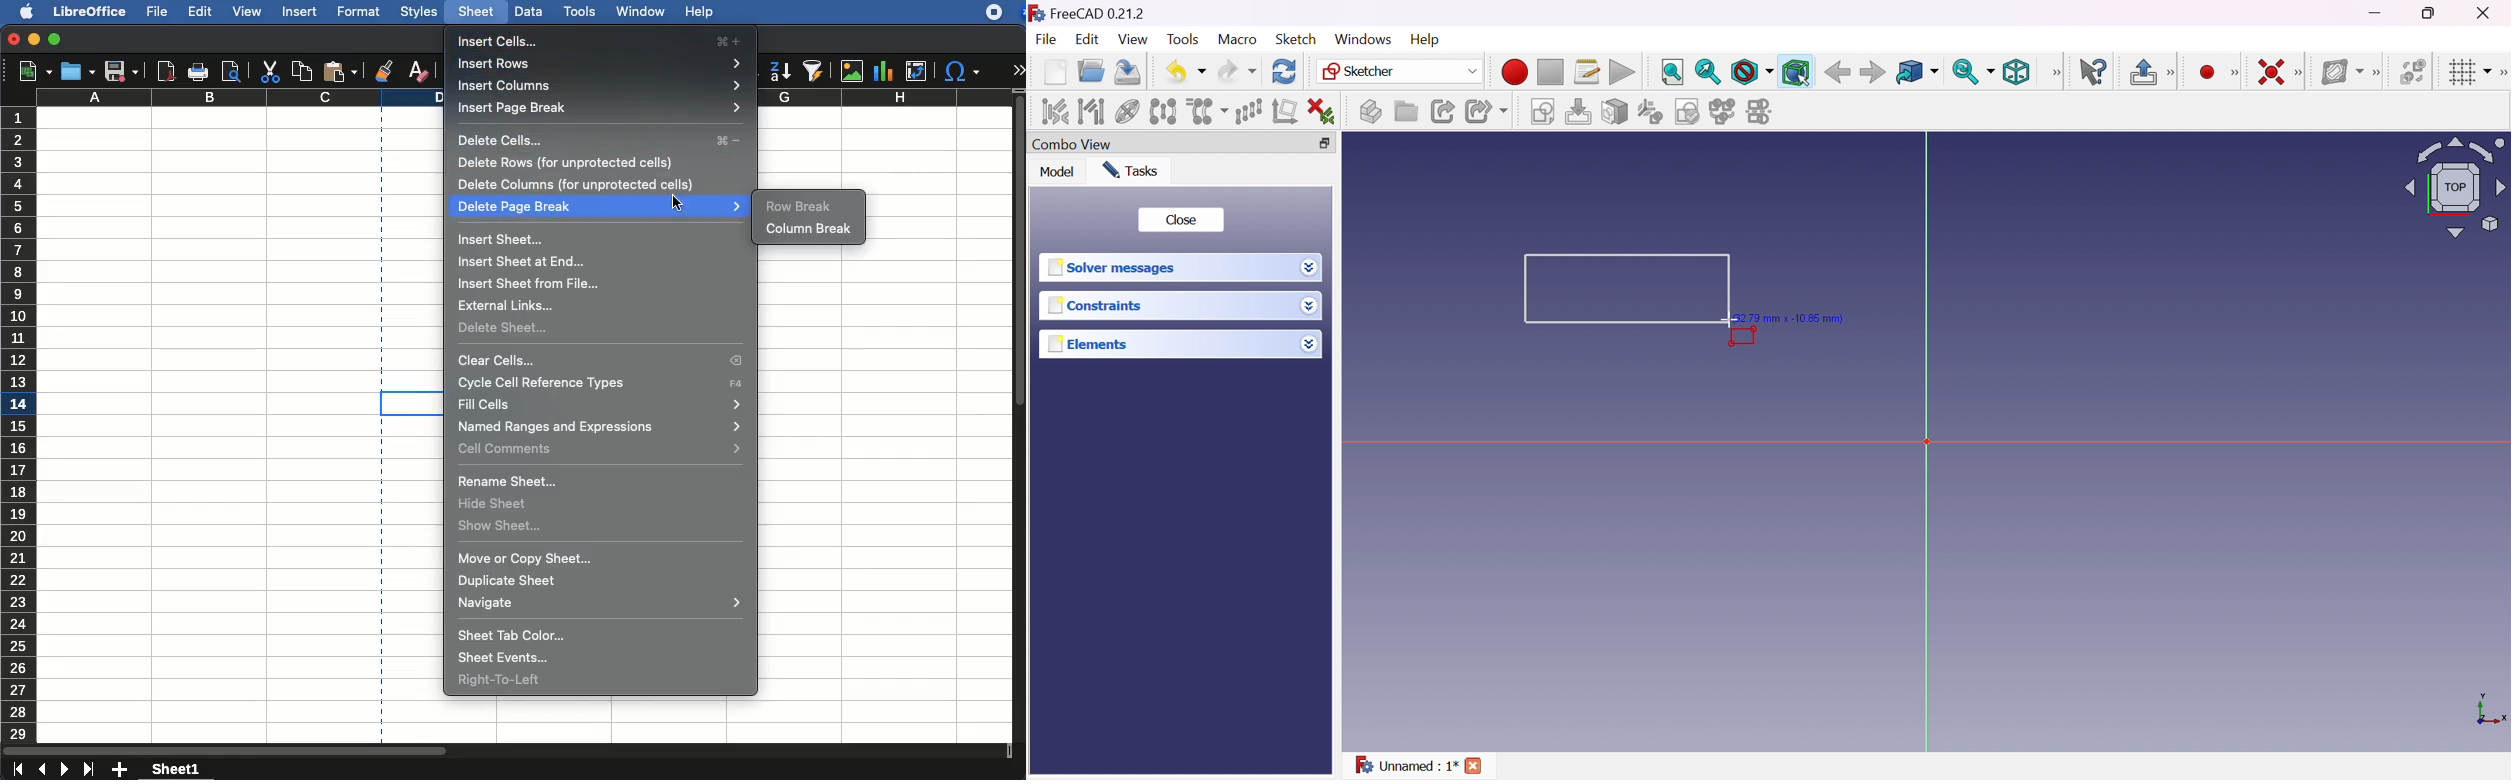  Describe the element at coordinates (803, 206) in the screenshot. I see `row break` at that location.